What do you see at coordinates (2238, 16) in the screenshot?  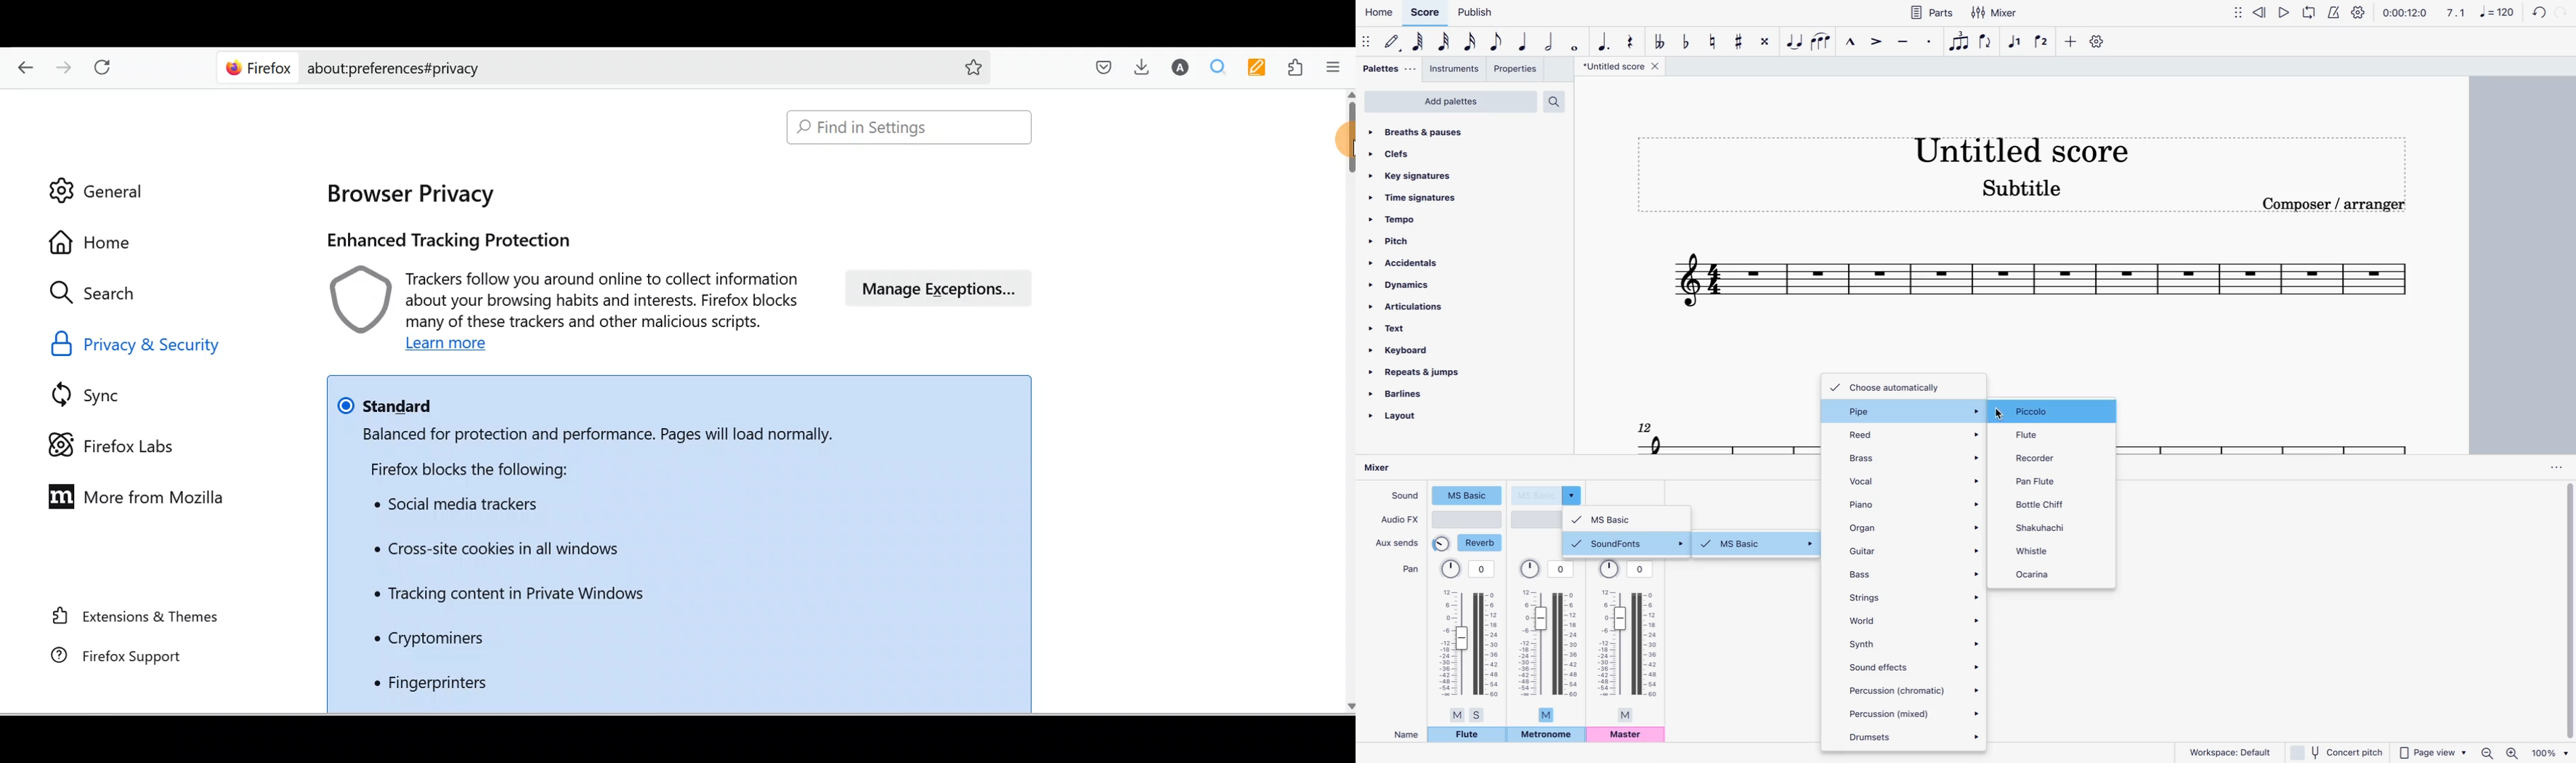 I see `move` at bounding box center [2238, 16].